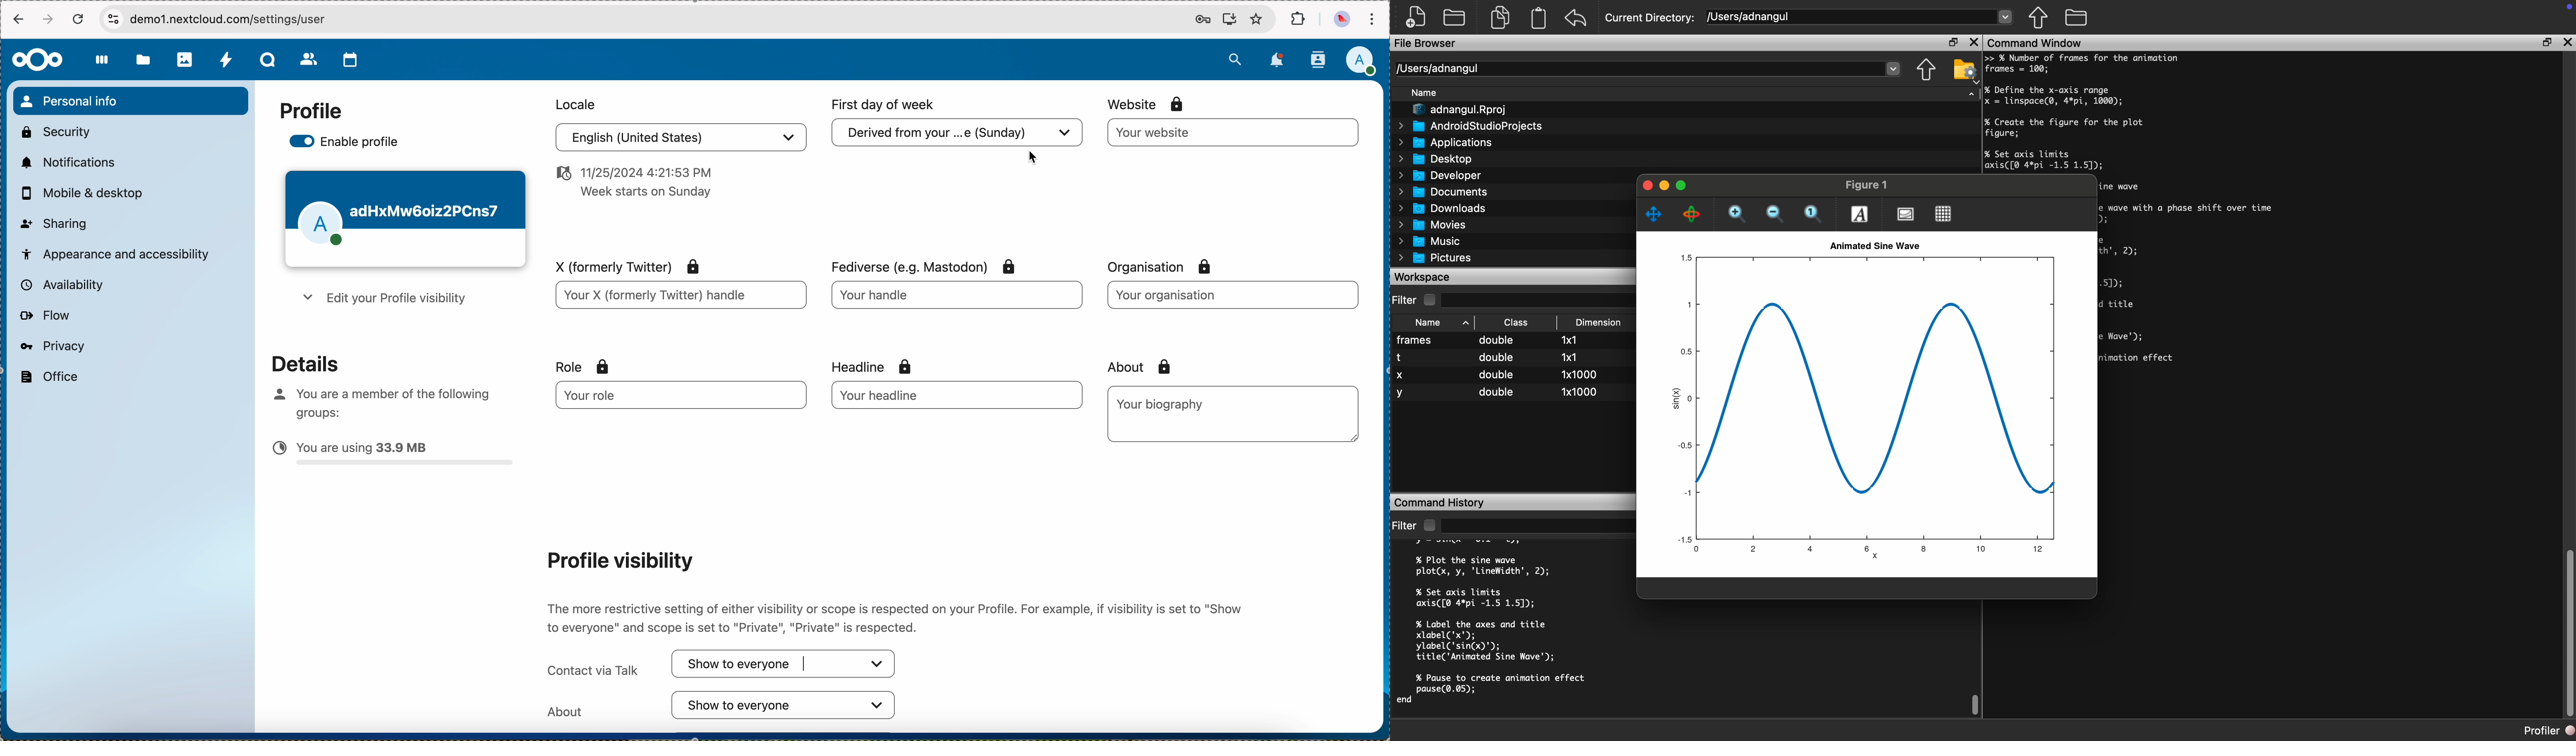 The height and width of the screenshot is (756, 2576). What do you see at coordinates (672, 395) in the screenshot?
I see `your role` at bounding box center [672, 395].